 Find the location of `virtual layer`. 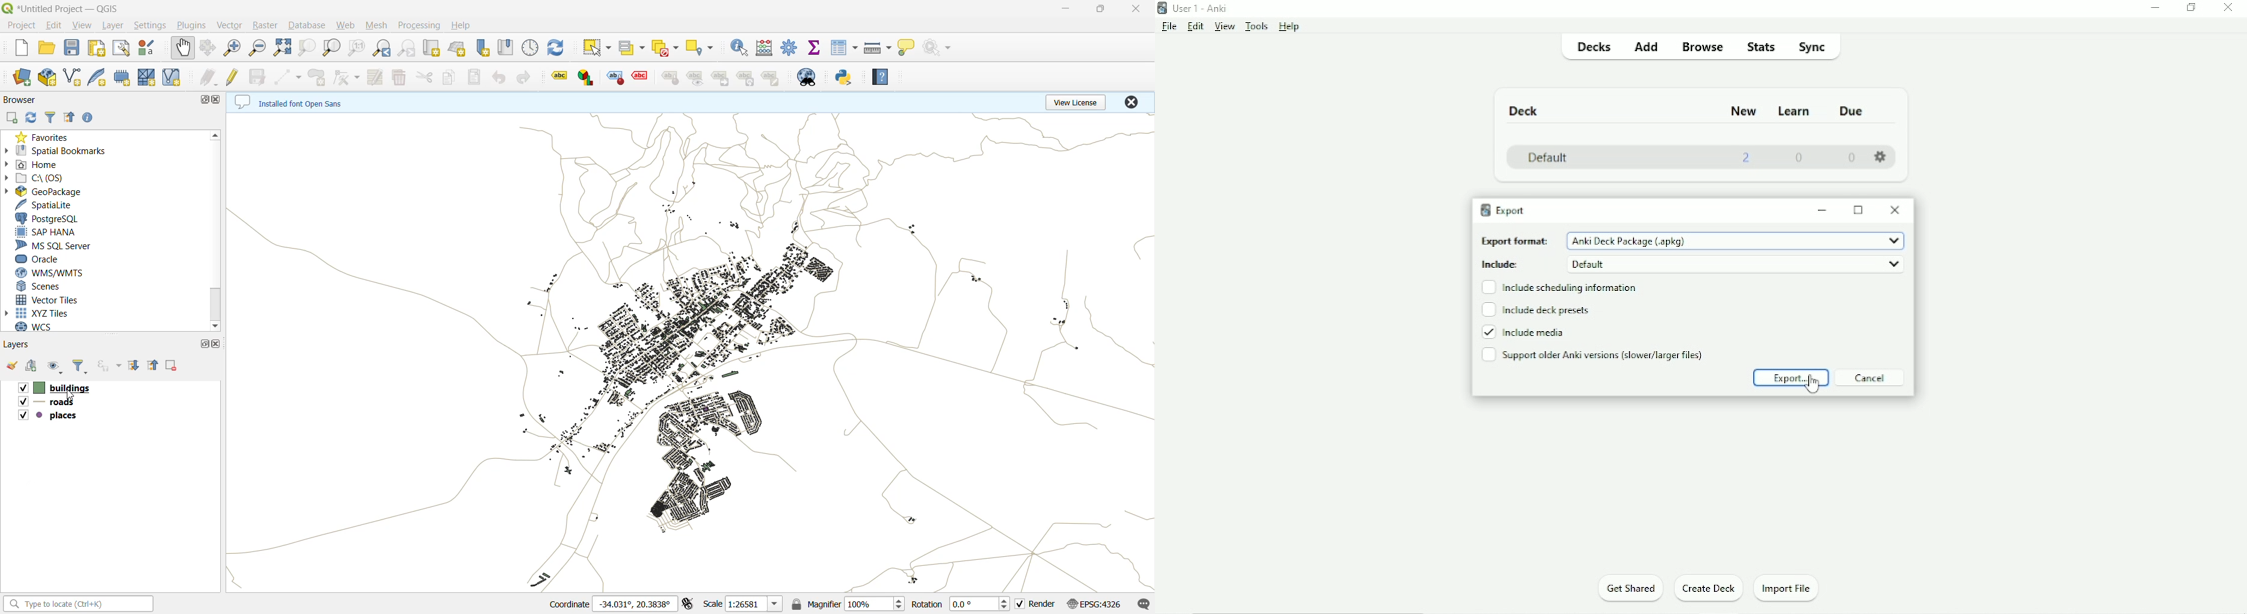

virtual layer is located at coordinates (172, 78).